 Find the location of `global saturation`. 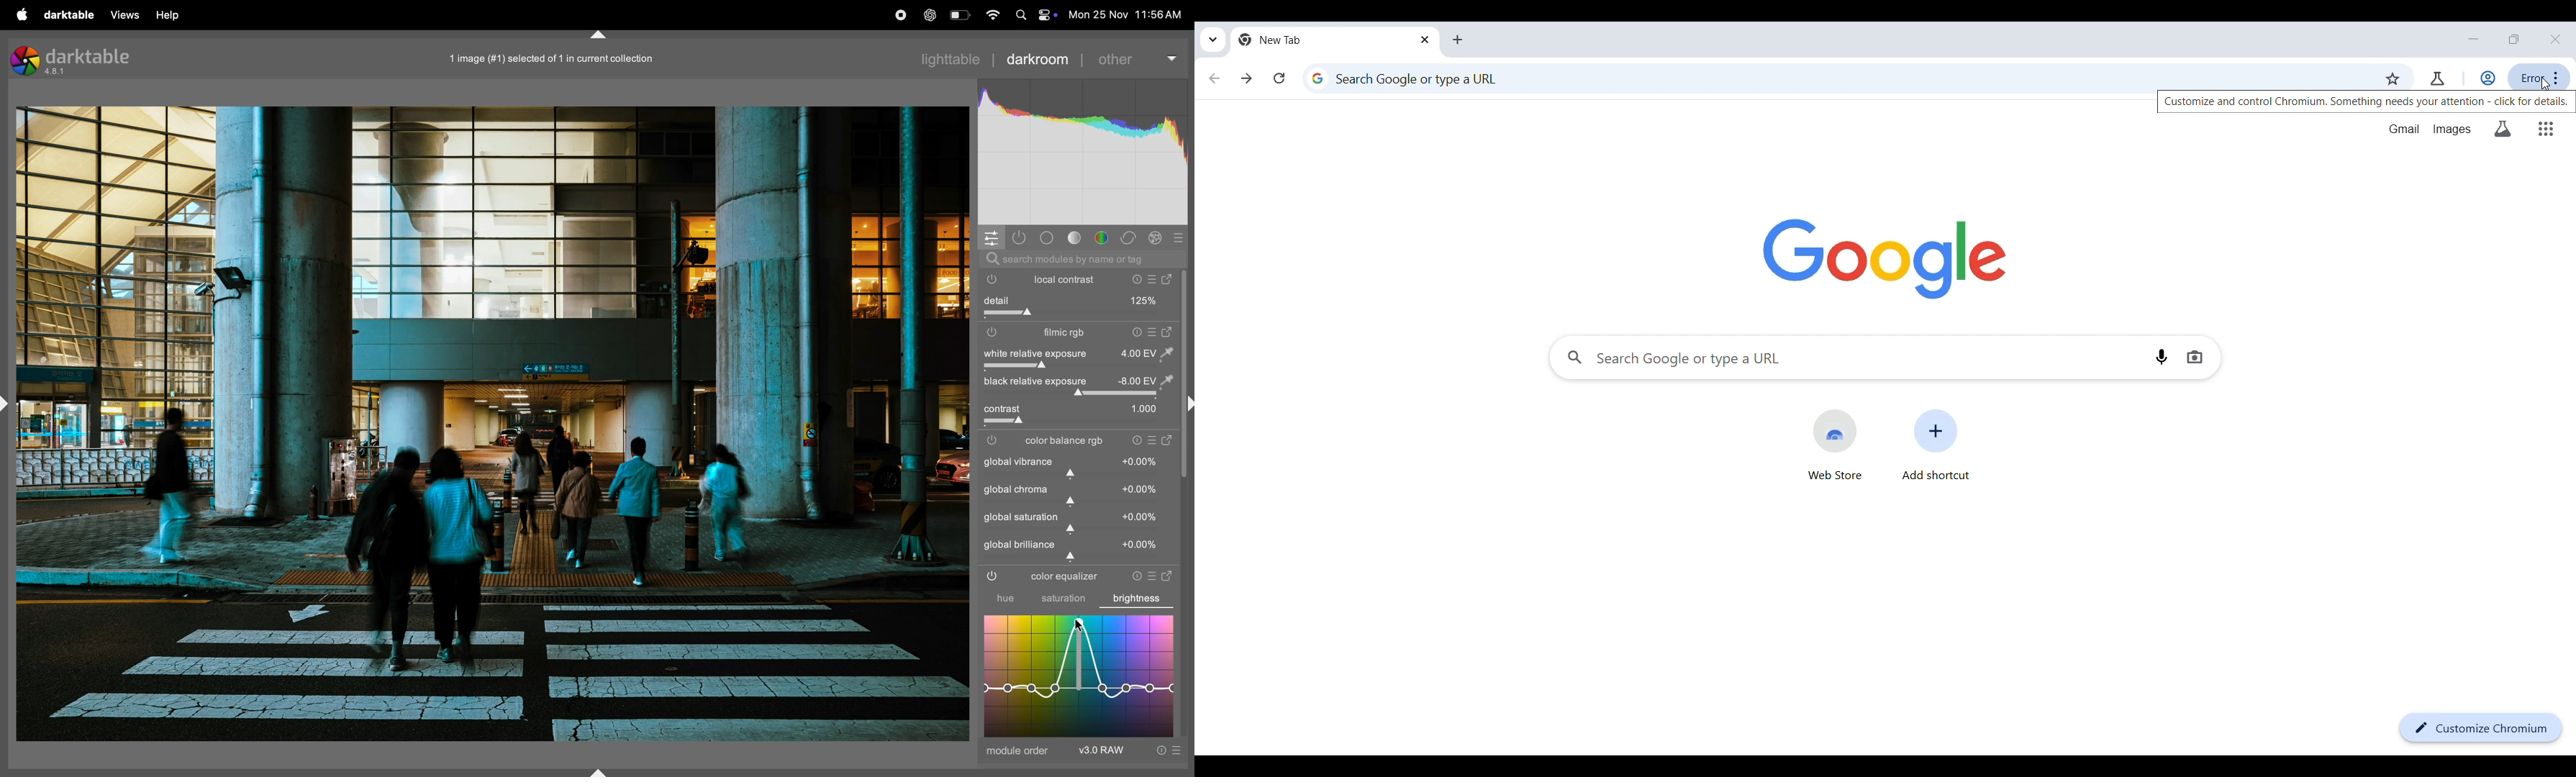

global saturation is located at coordinates (1022, 517).